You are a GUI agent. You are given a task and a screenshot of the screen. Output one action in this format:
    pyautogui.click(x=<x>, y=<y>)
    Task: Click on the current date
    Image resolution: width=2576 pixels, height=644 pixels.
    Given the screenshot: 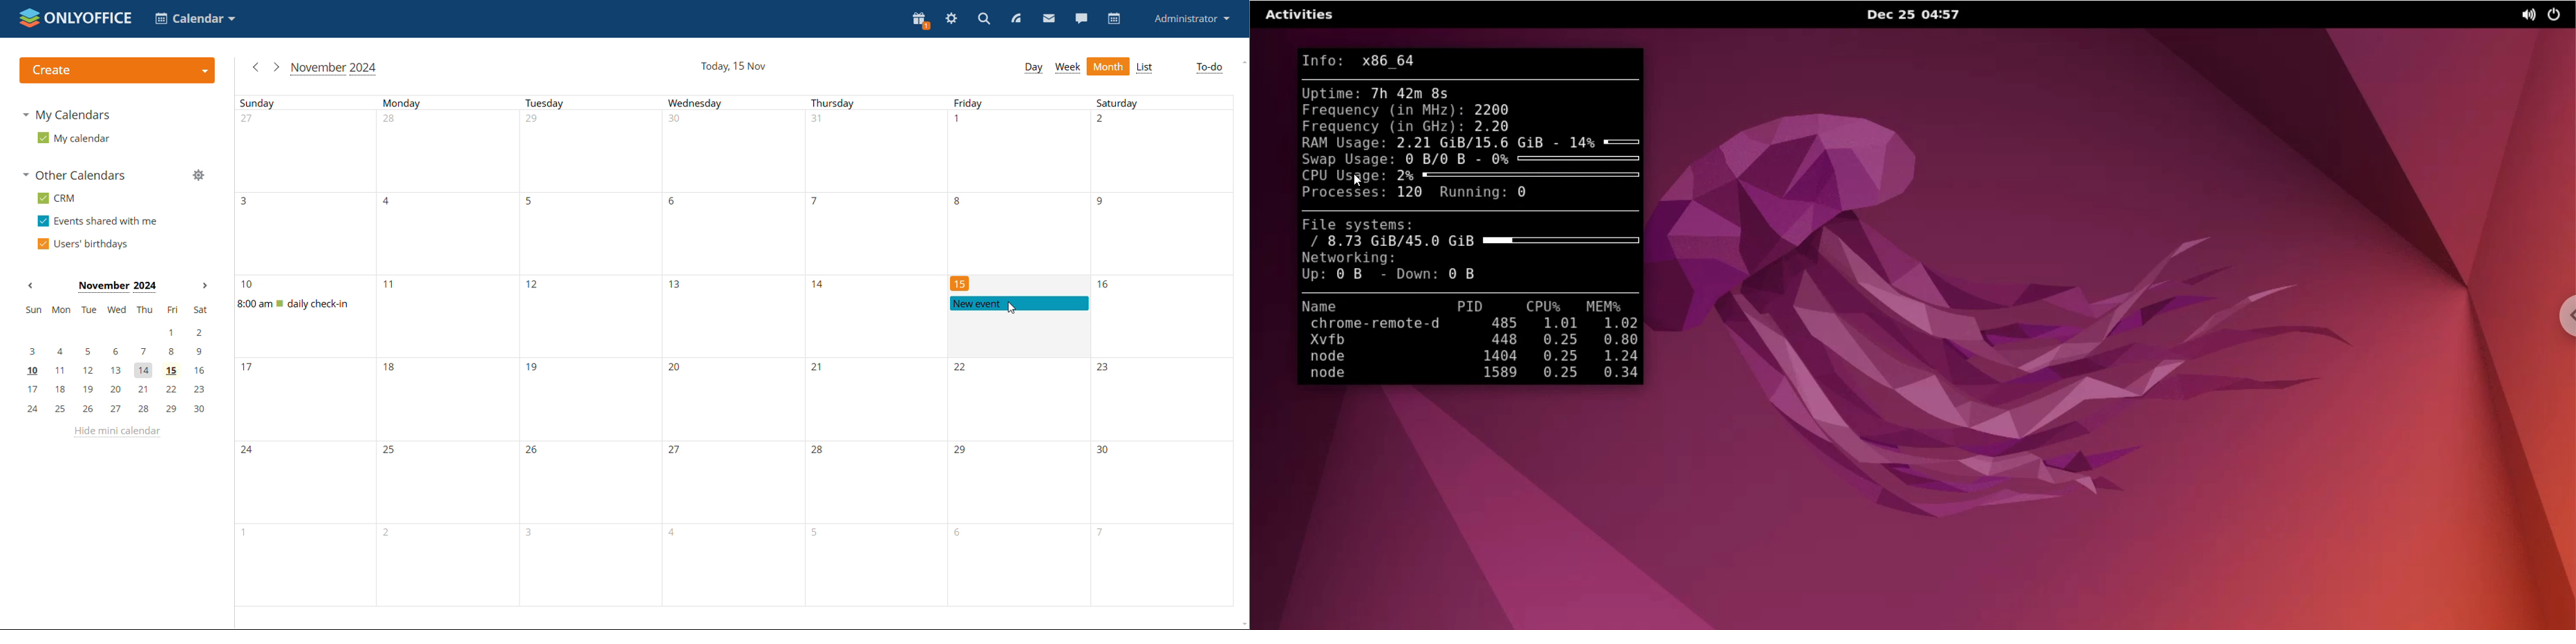 What is the action you would take?
    pyautogui.click(x=733, y=66)
    